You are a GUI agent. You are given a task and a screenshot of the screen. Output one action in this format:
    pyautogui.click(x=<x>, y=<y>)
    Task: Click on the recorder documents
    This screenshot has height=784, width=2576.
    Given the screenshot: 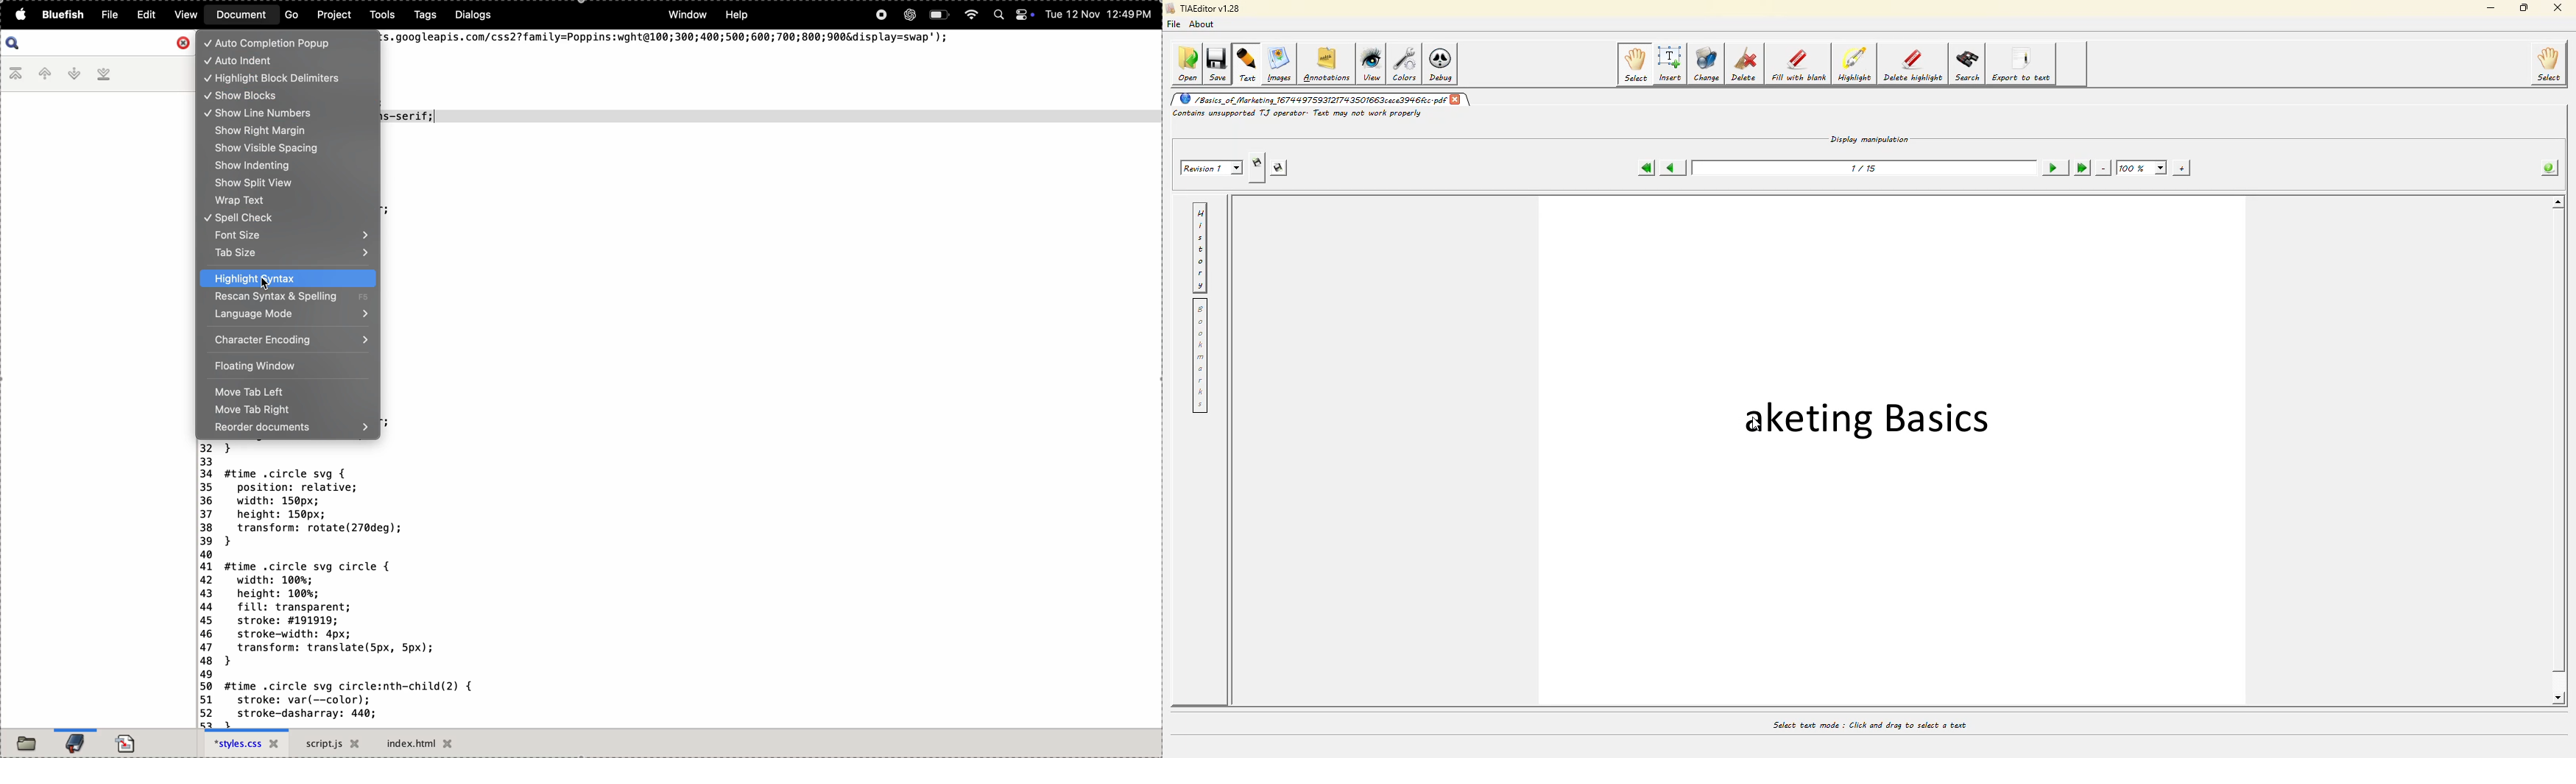 What is the action you would take?
    pyautogui.click(x=293, y=429)
    